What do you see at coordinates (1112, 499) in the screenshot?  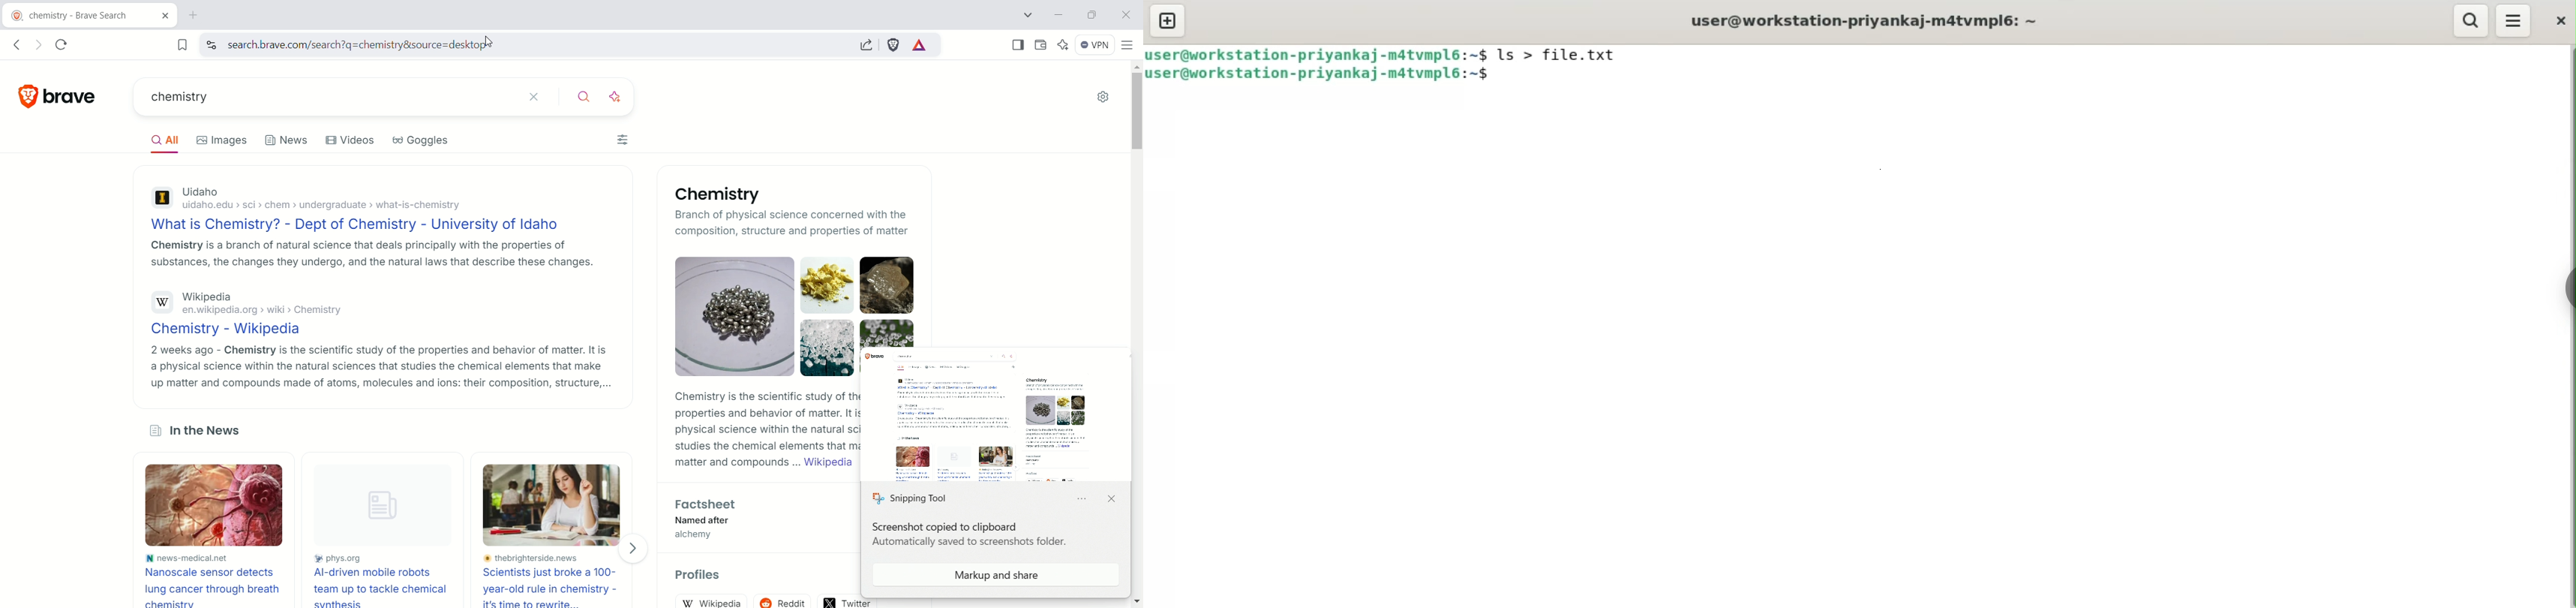 I see `close` at bounding box center [1112, 499].